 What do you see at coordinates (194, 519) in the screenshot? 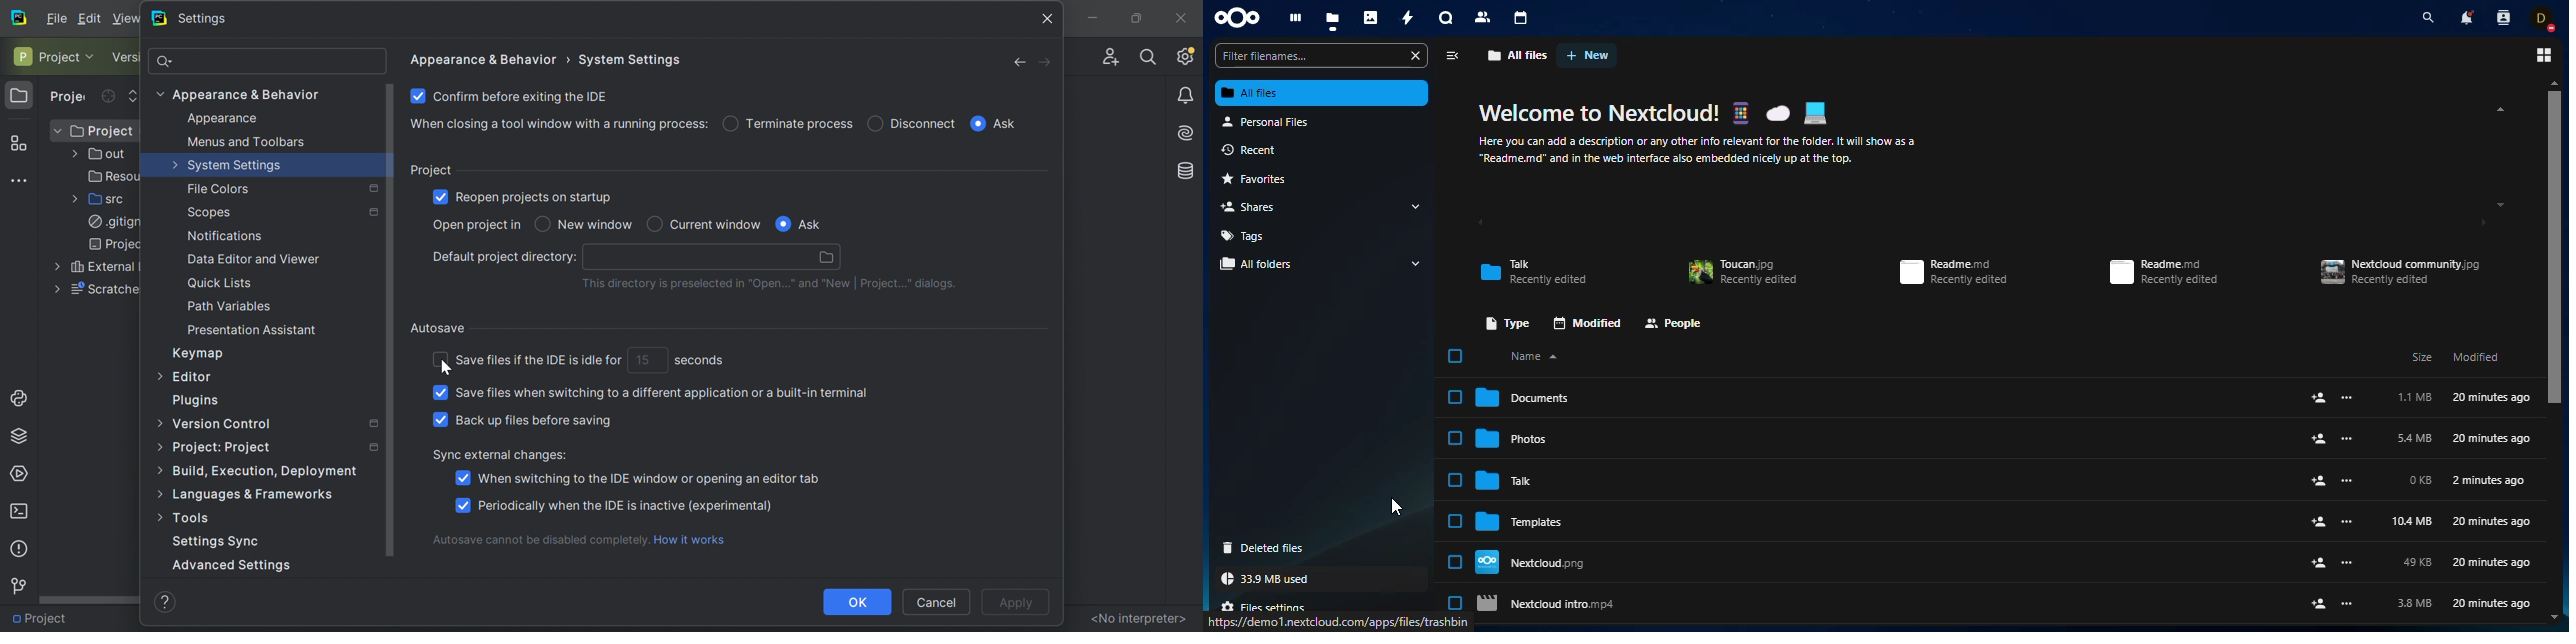
I see `Tools` at bounding box center [194, 519].